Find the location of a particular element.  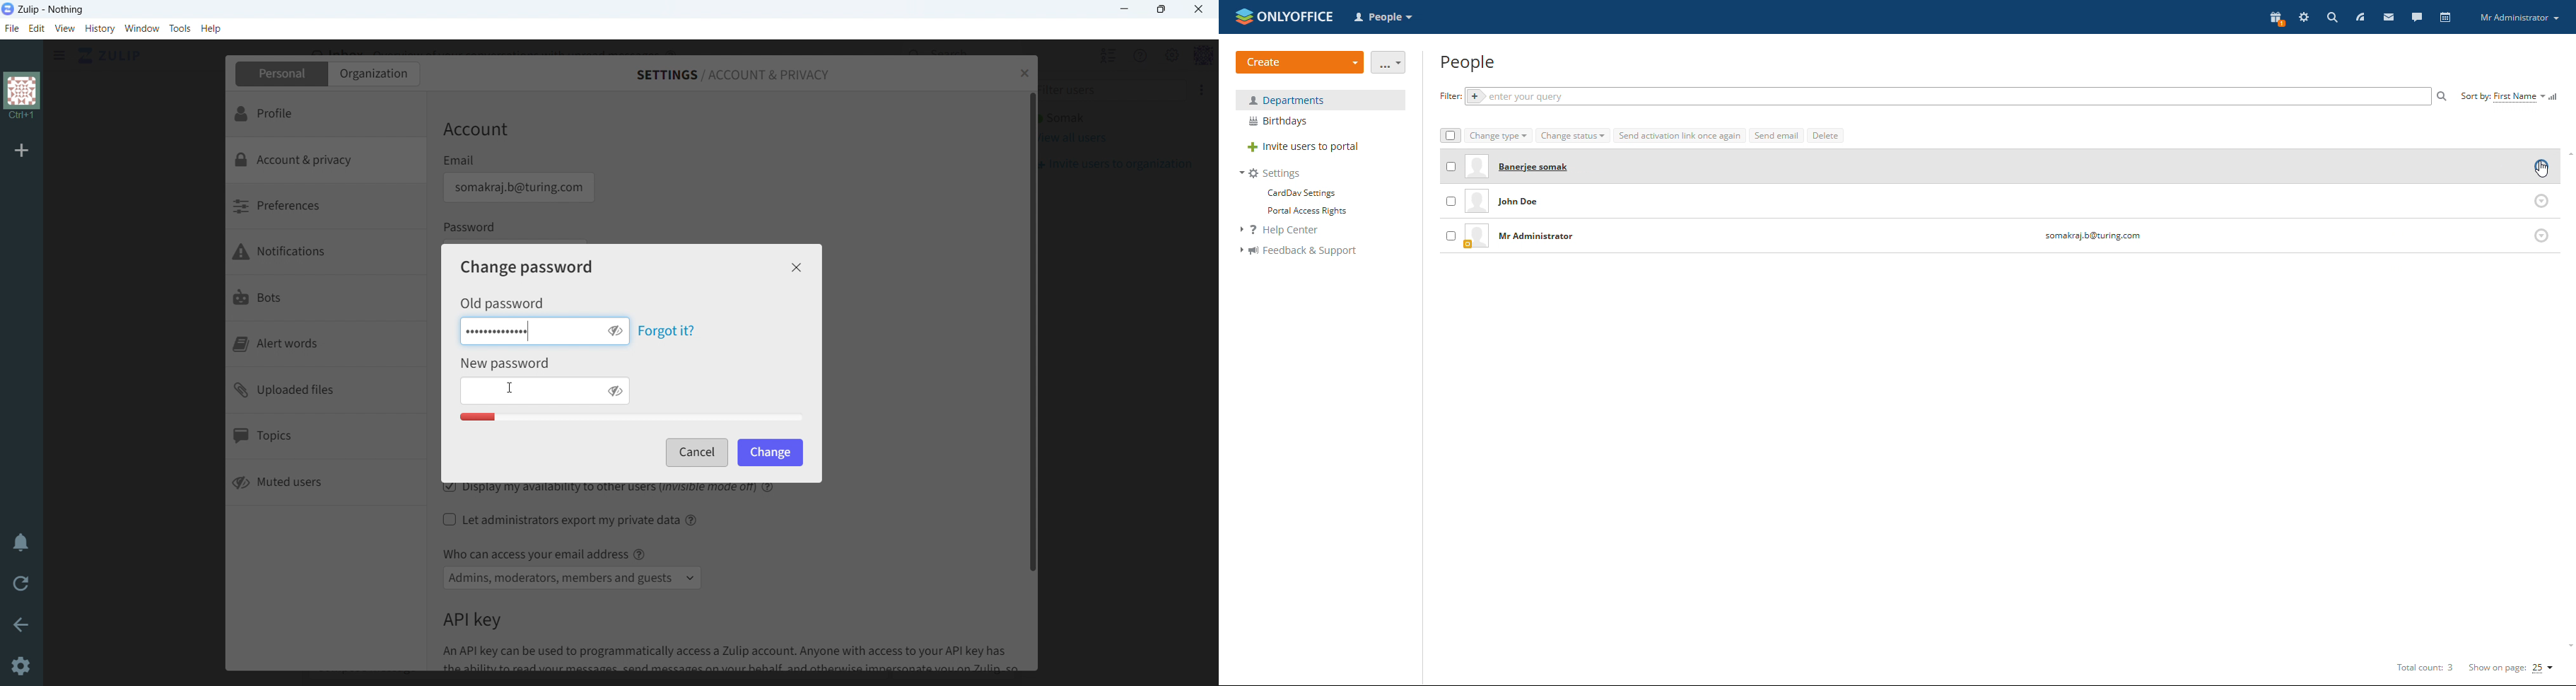

hide all users is located at coordinates (1107, 55).